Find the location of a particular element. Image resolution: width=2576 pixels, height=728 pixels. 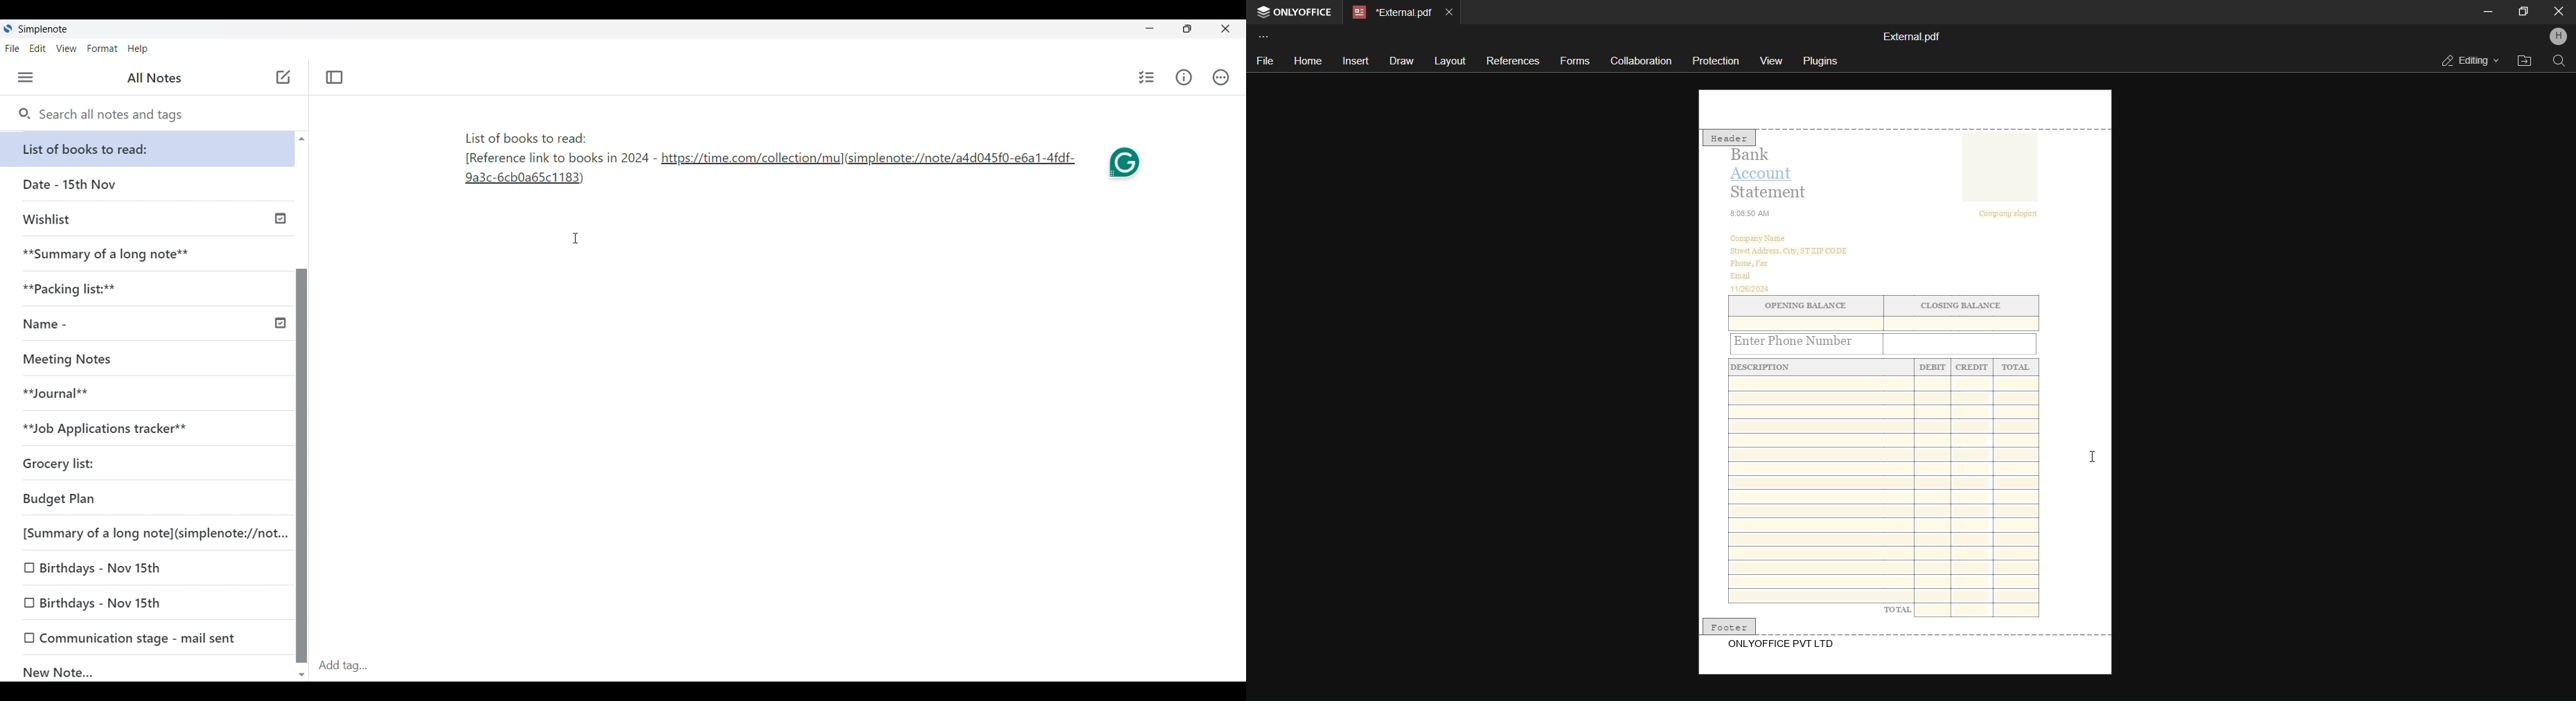

Input field is located at coordinates (1961, 343).